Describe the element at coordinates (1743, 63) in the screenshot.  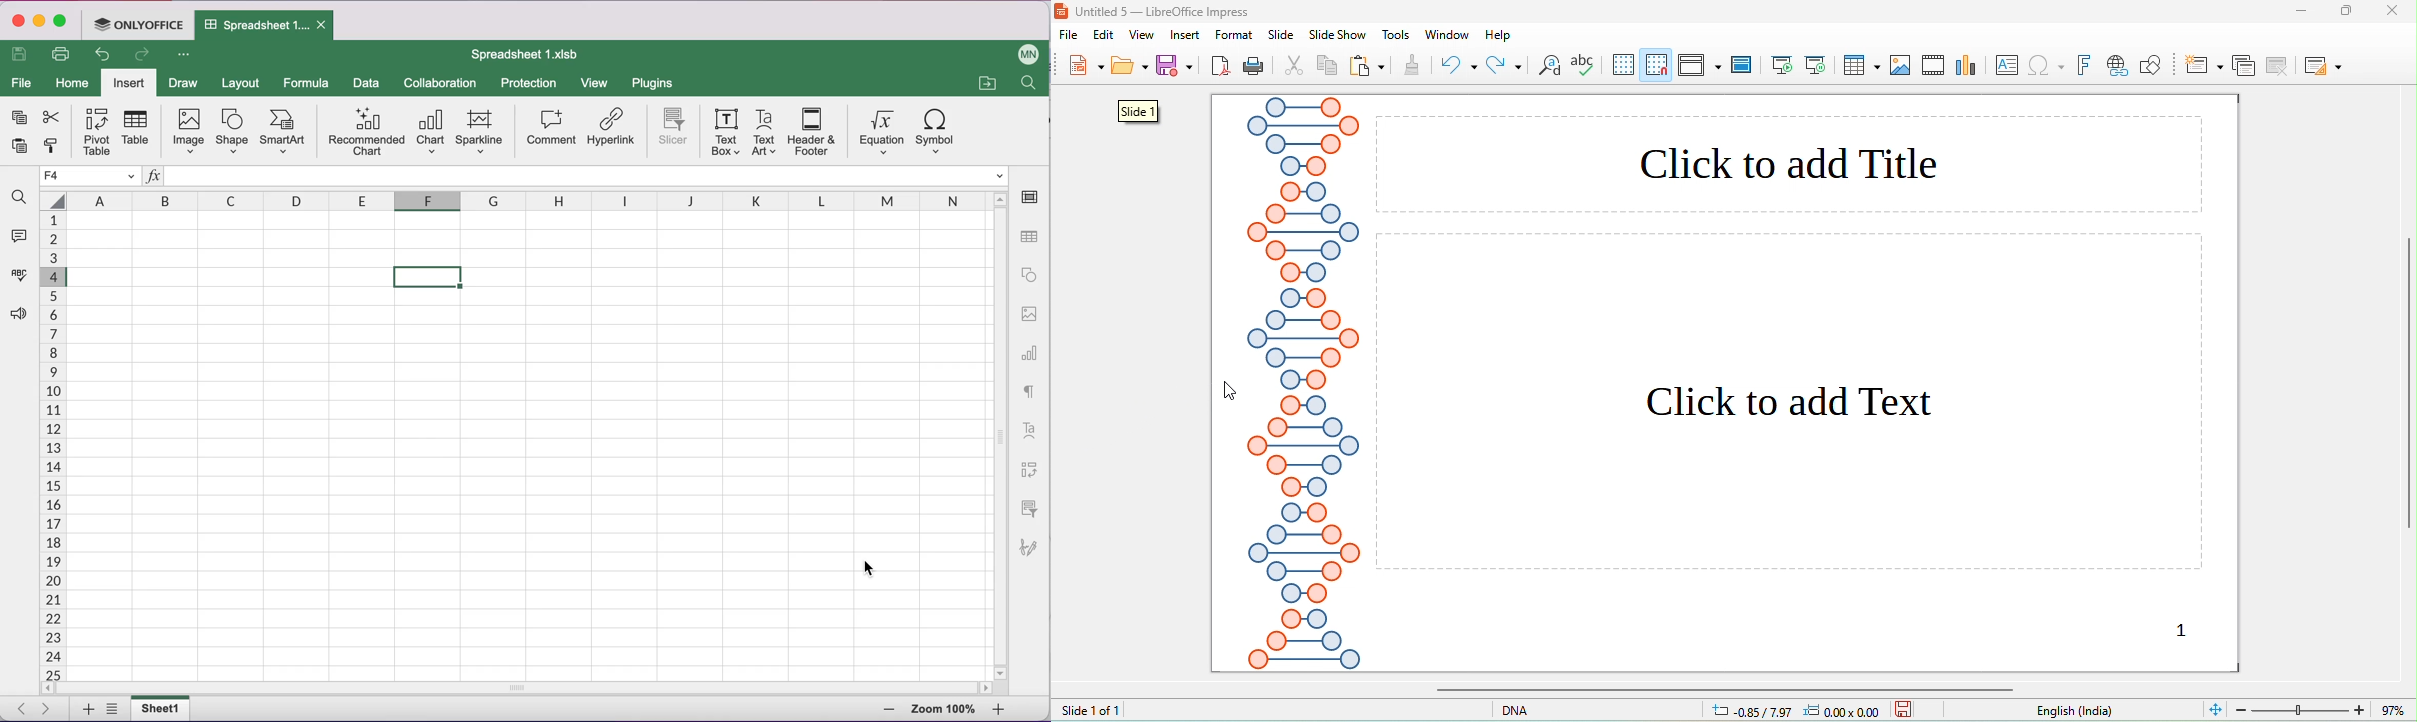
I see `master slide` at that location.